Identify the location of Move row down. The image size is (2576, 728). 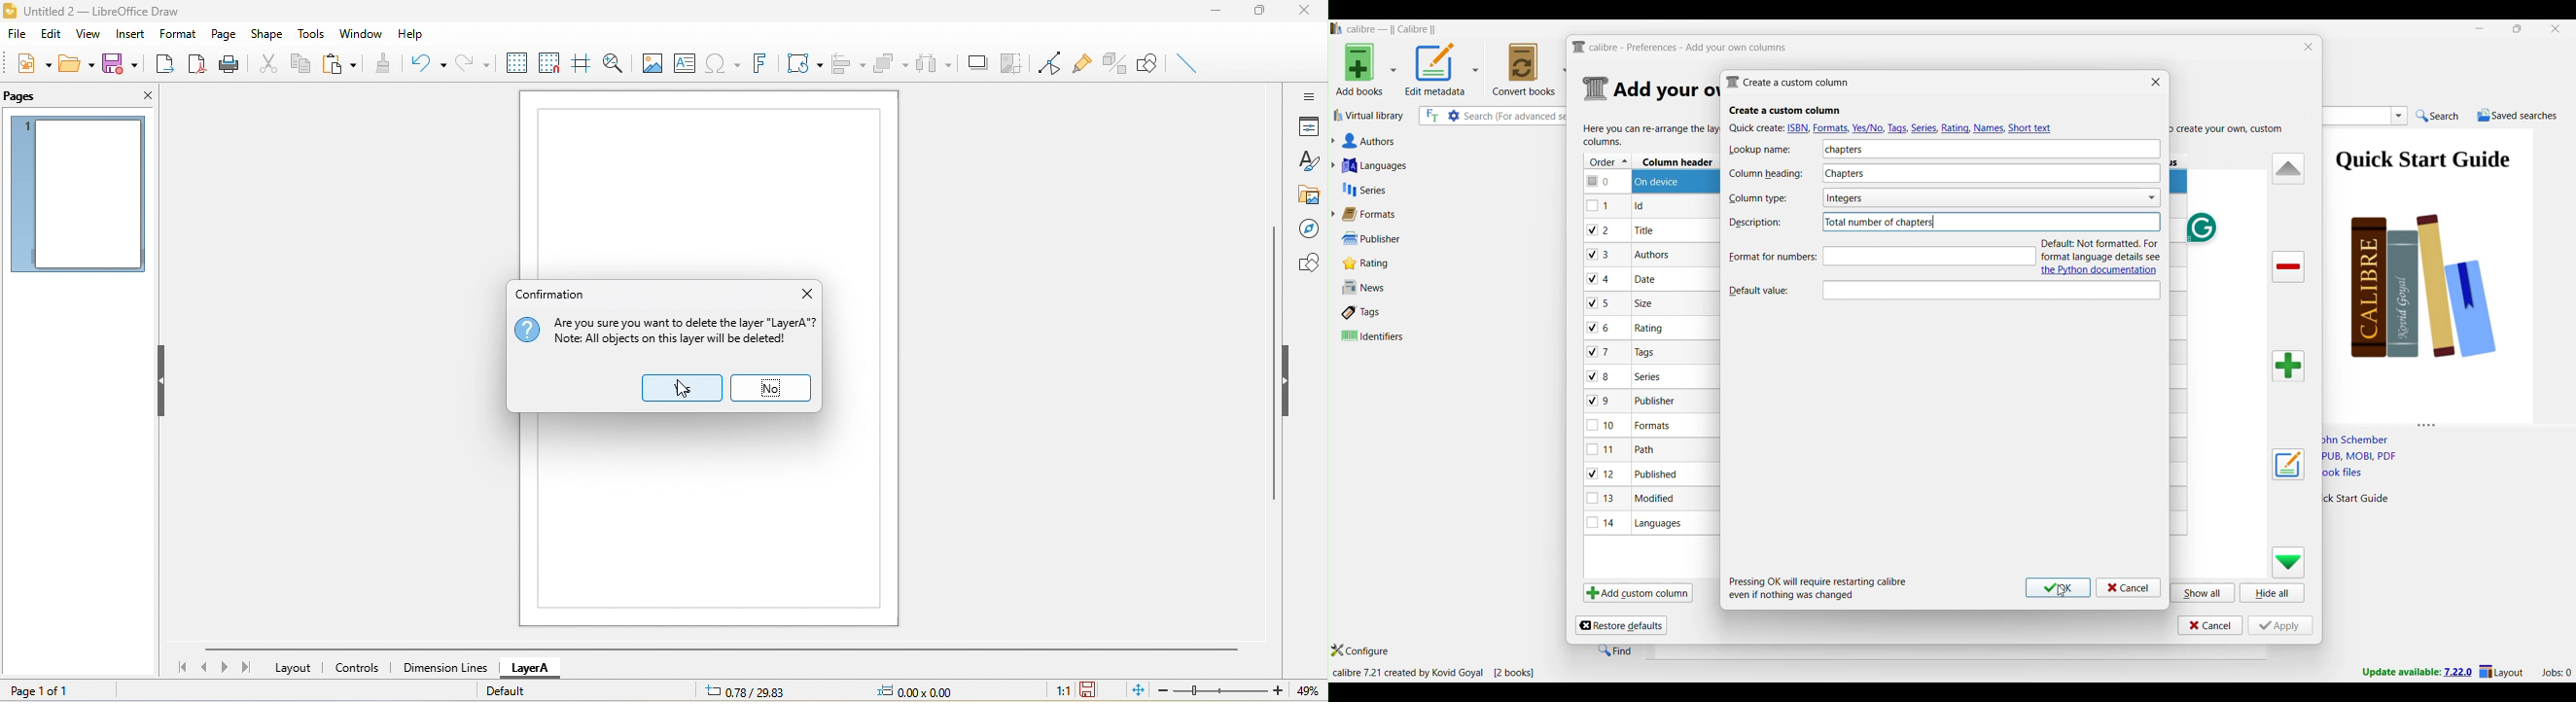
(2289, 562).